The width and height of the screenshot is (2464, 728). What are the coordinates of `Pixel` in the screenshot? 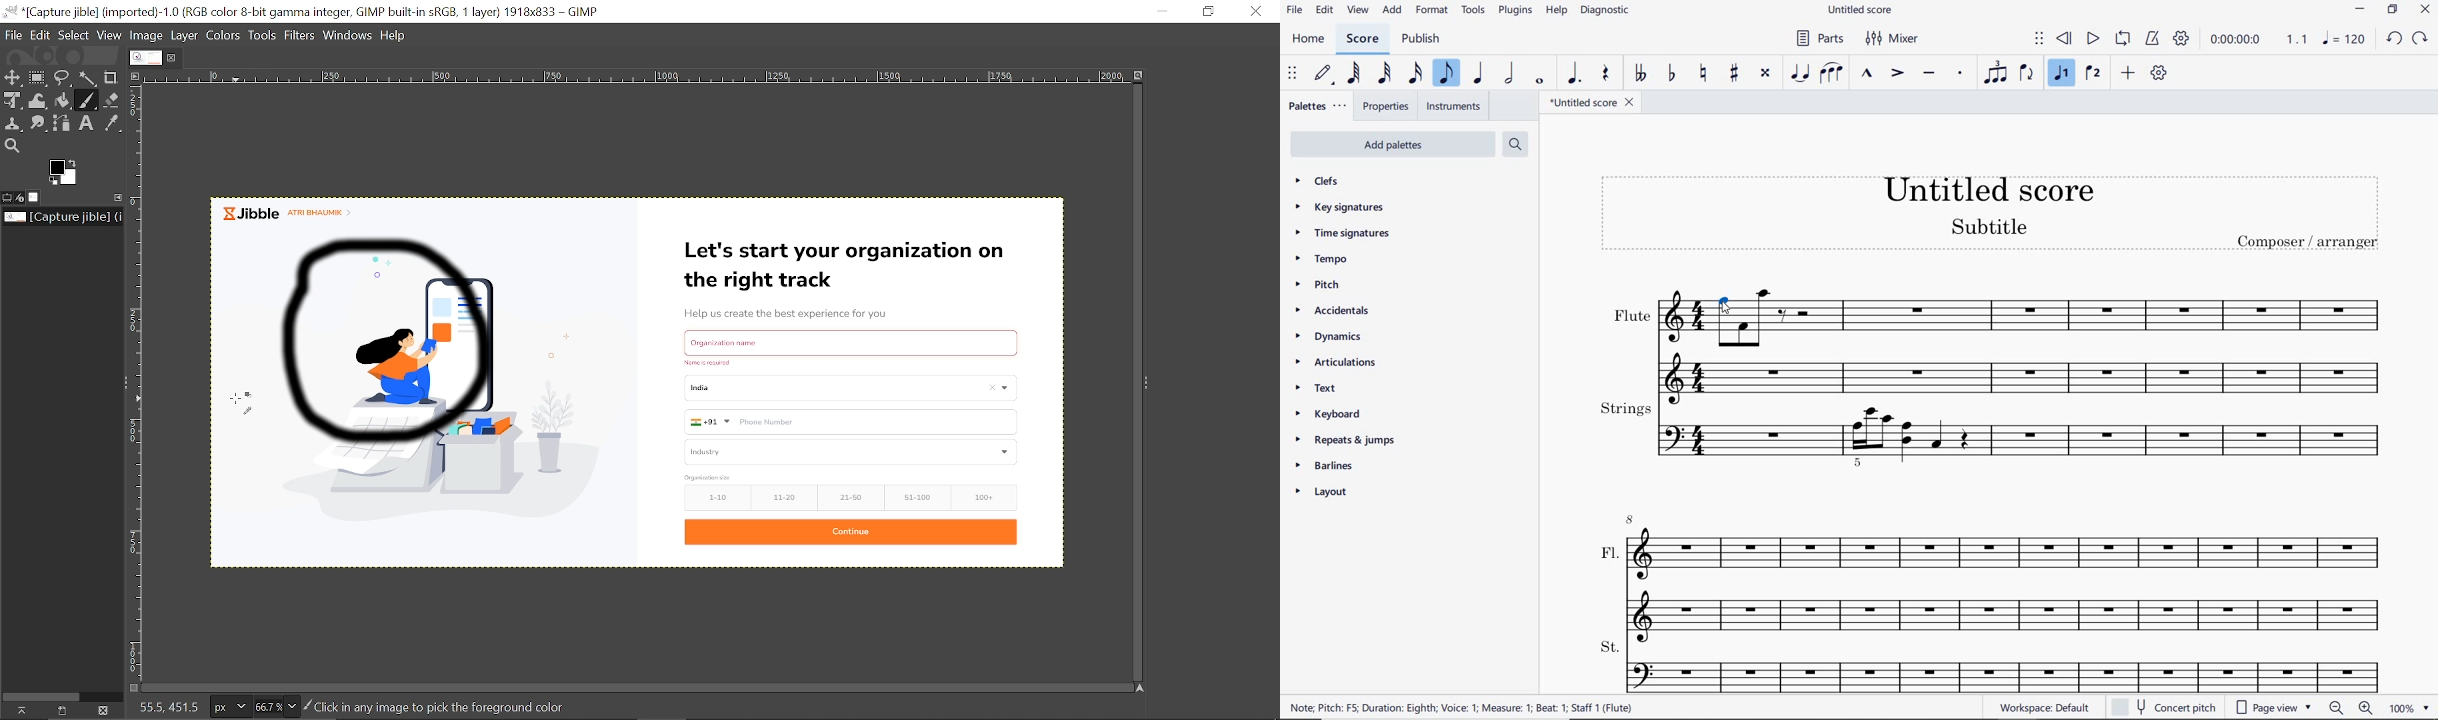 It's located at (232, 708).